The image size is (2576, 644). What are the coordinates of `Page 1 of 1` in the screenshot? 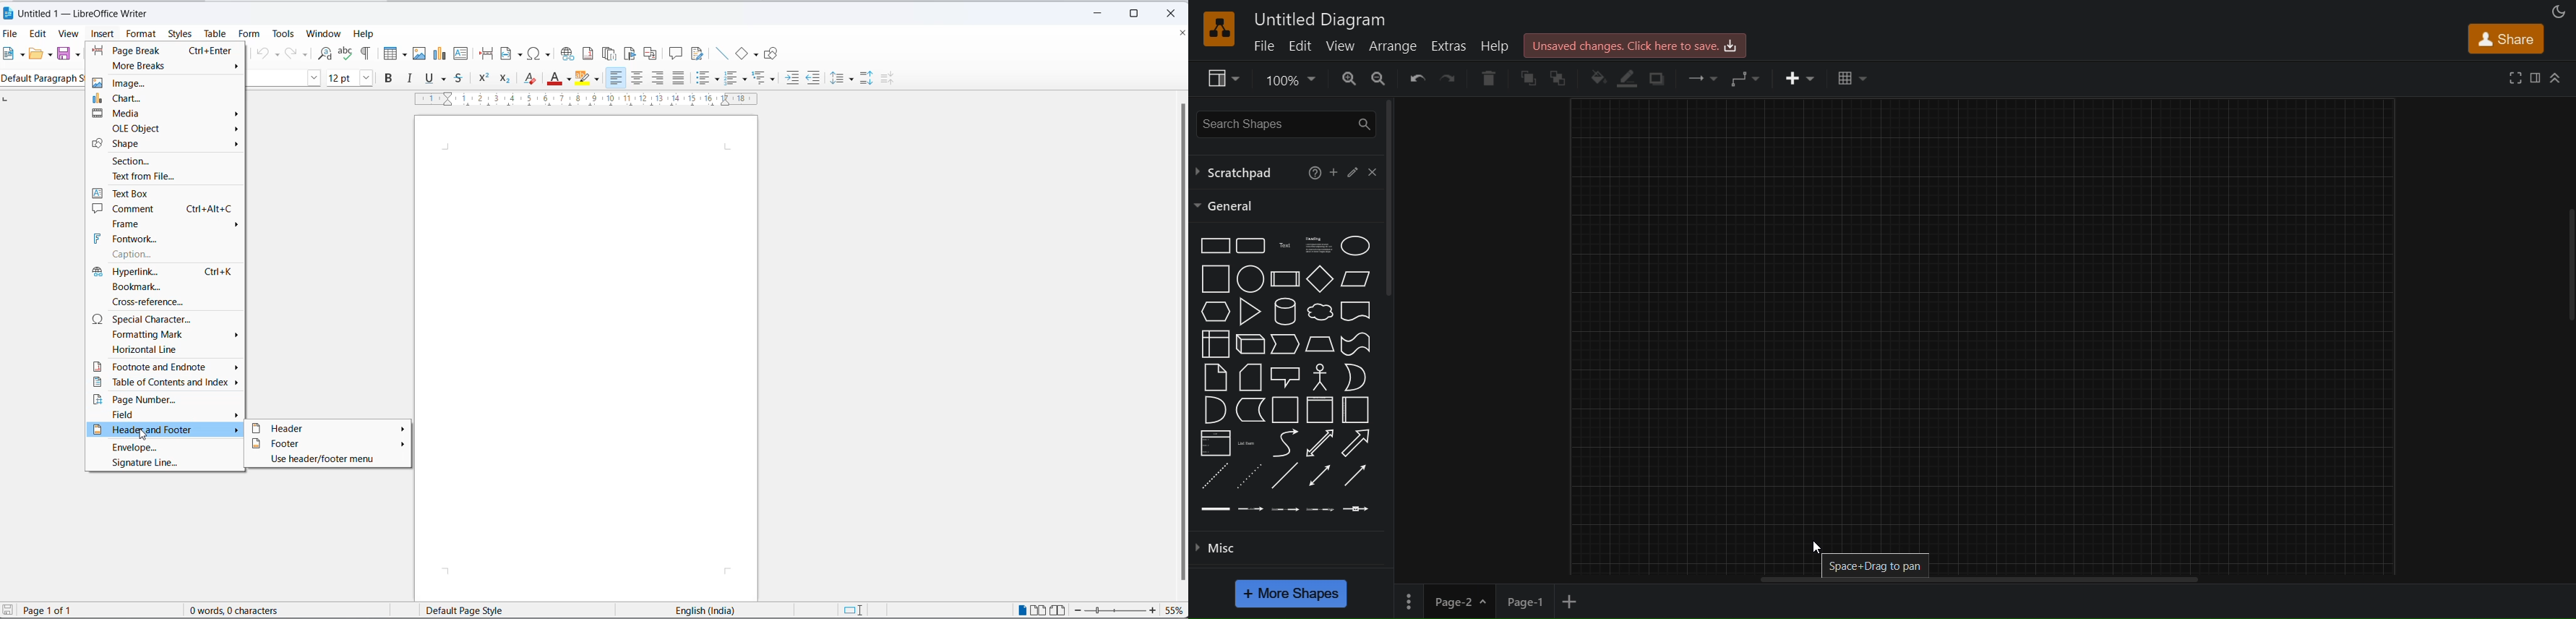 It's located at (68, 610).